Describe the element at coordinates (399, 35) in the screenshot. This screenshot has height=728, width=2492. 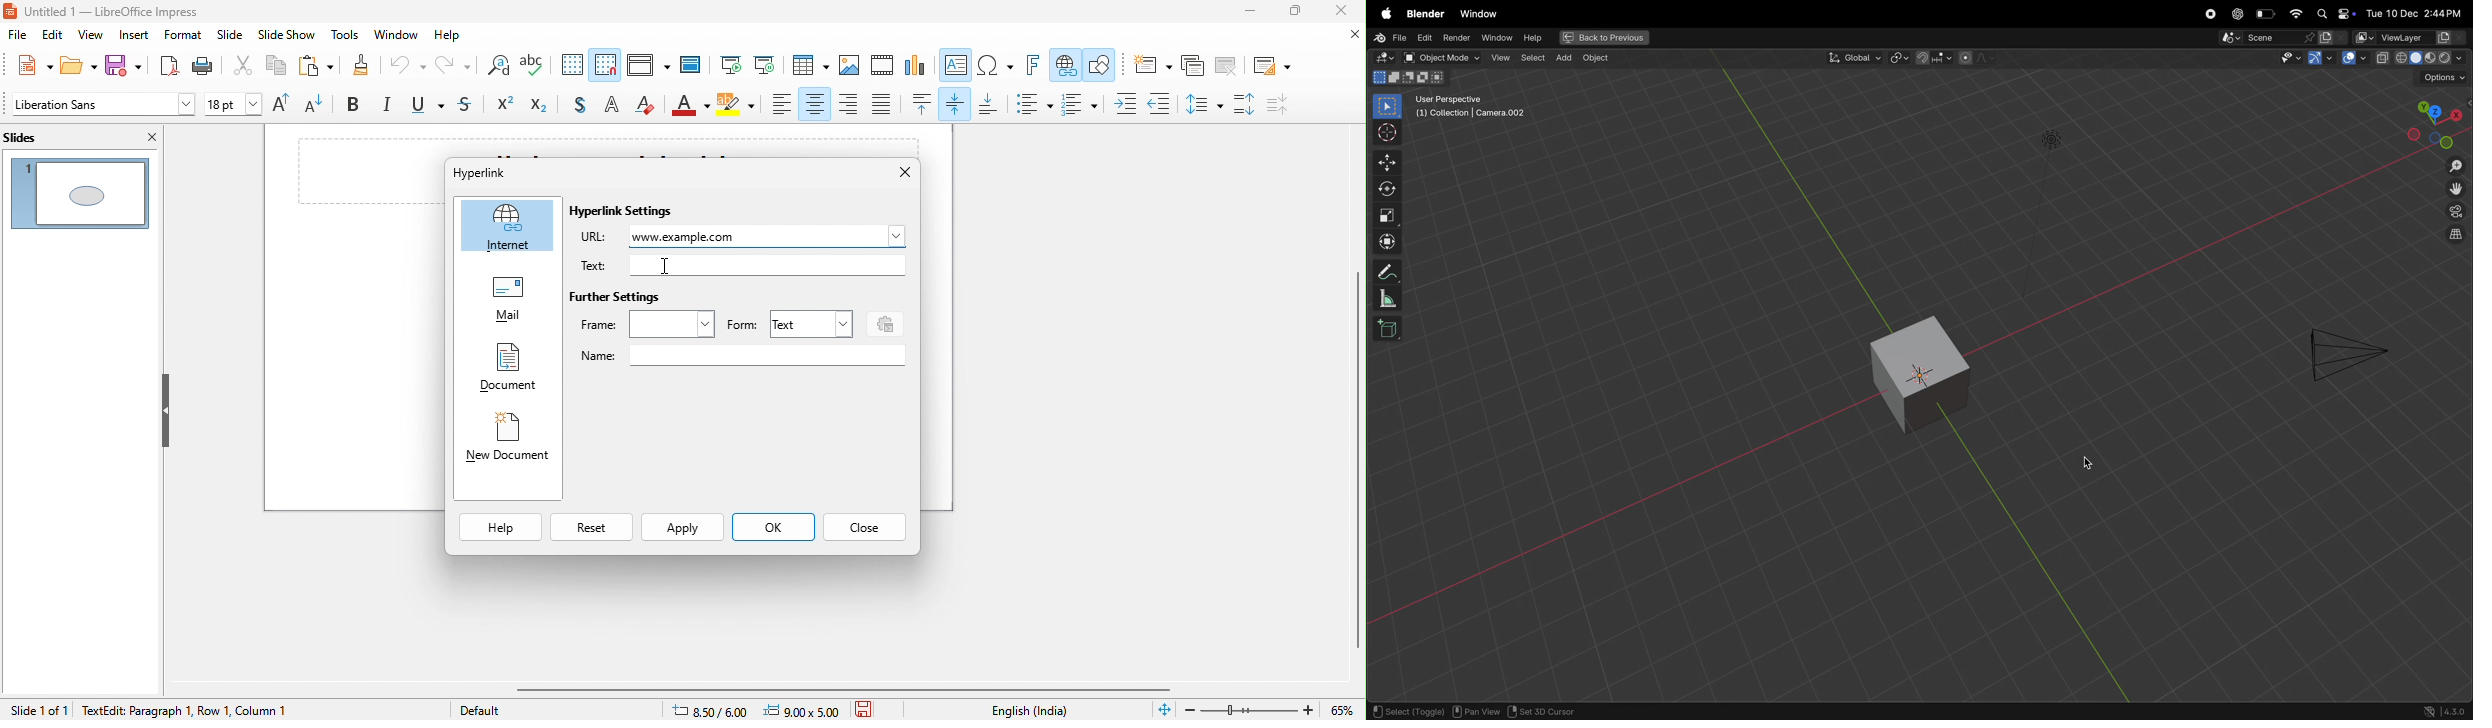
I see `window` at that location.